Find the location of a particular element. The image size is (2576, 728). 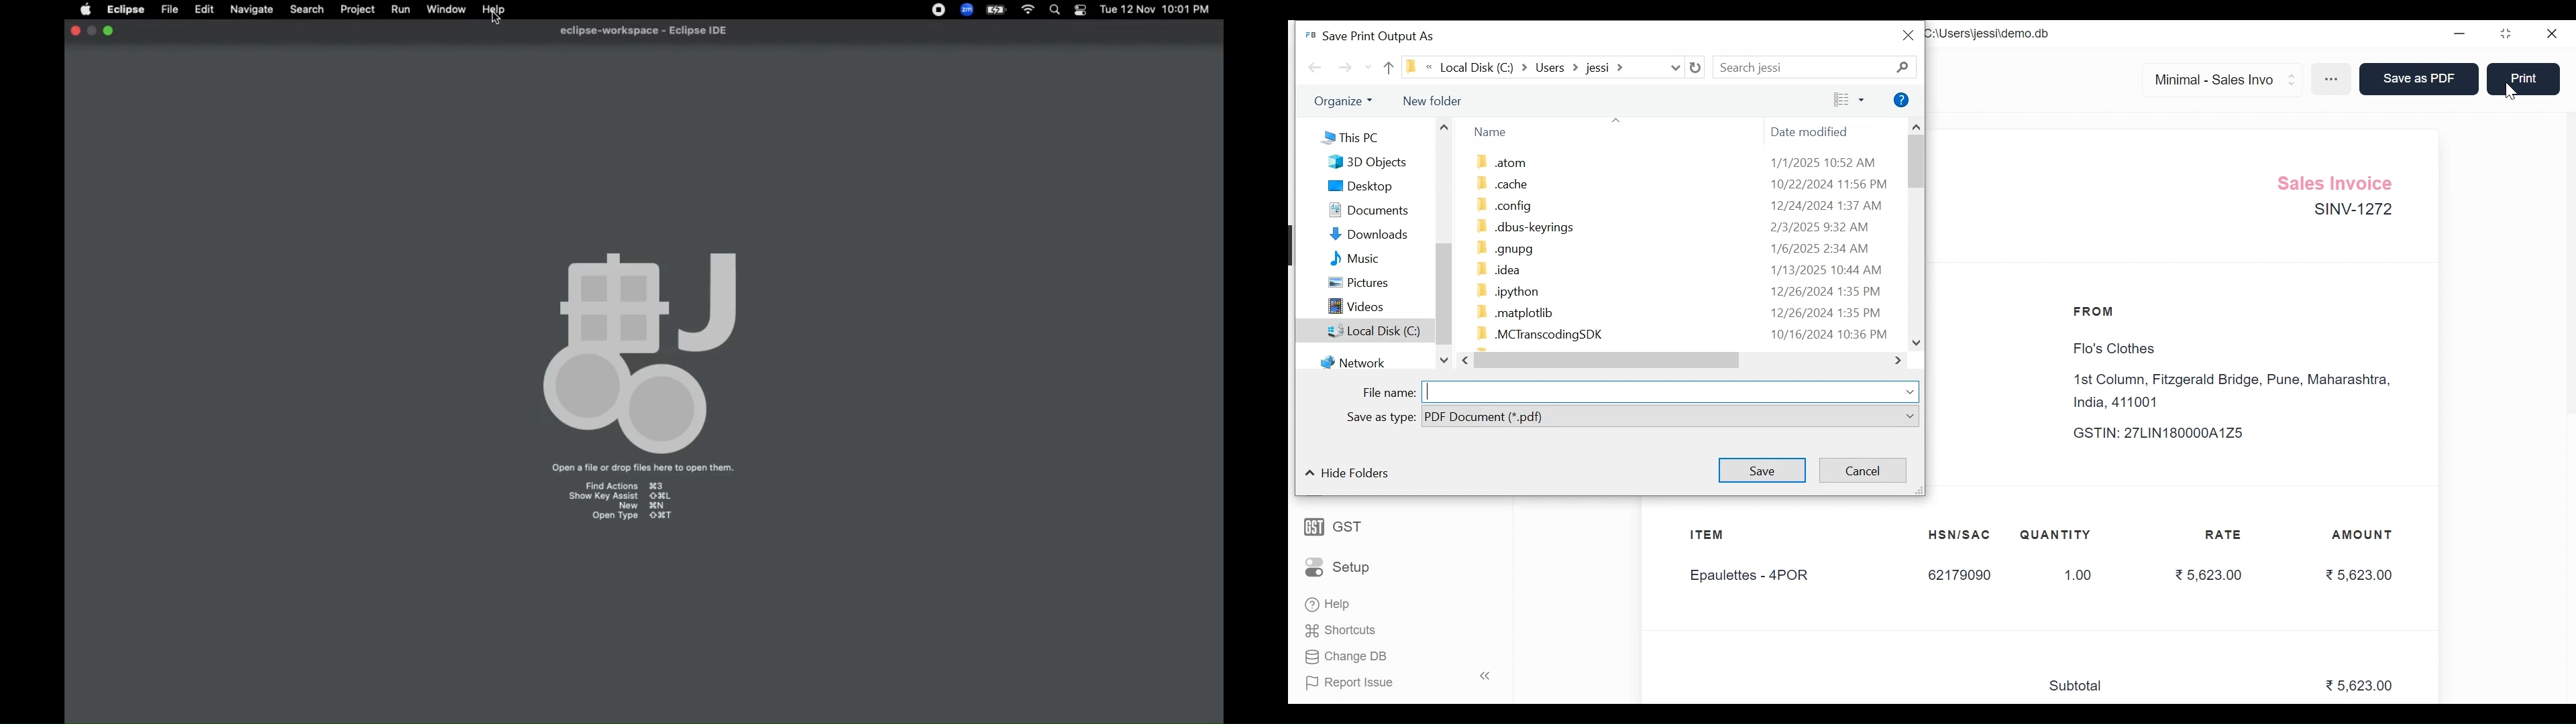

QUANTITY is located at coordinates (2055, 535).